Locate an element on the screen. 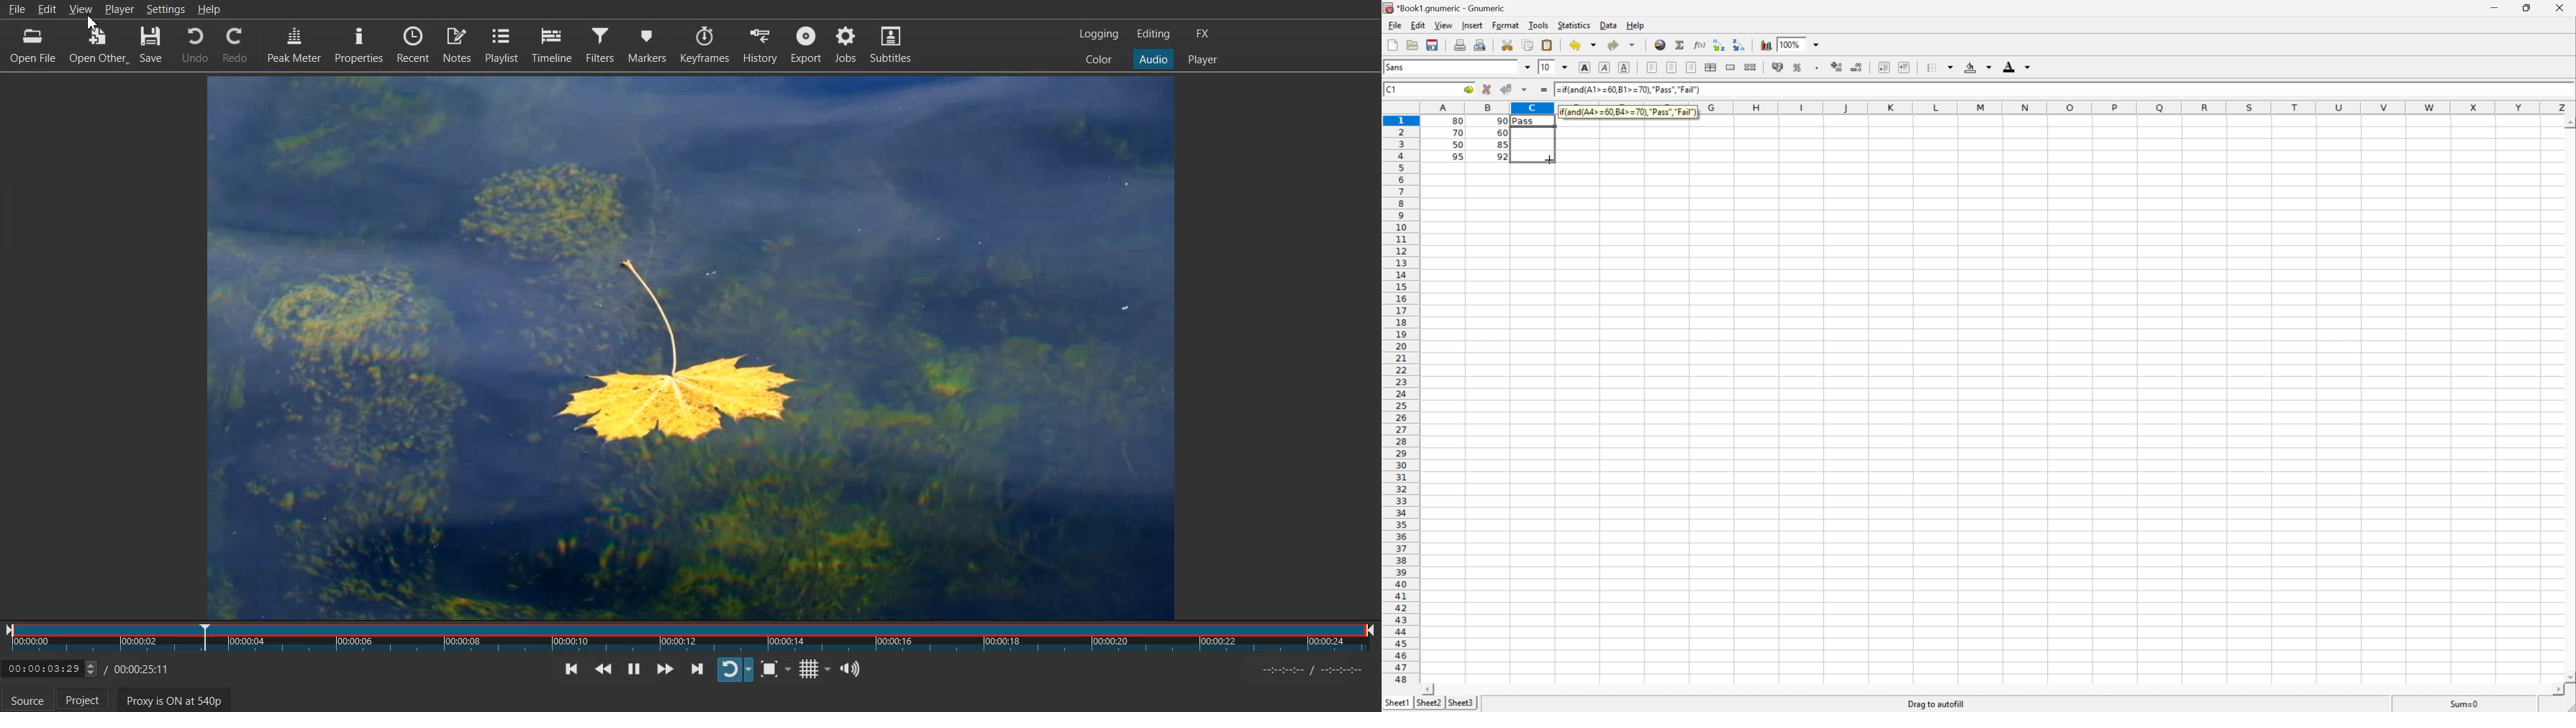  Paste the clipboard is located at coordinates (1548, 46).